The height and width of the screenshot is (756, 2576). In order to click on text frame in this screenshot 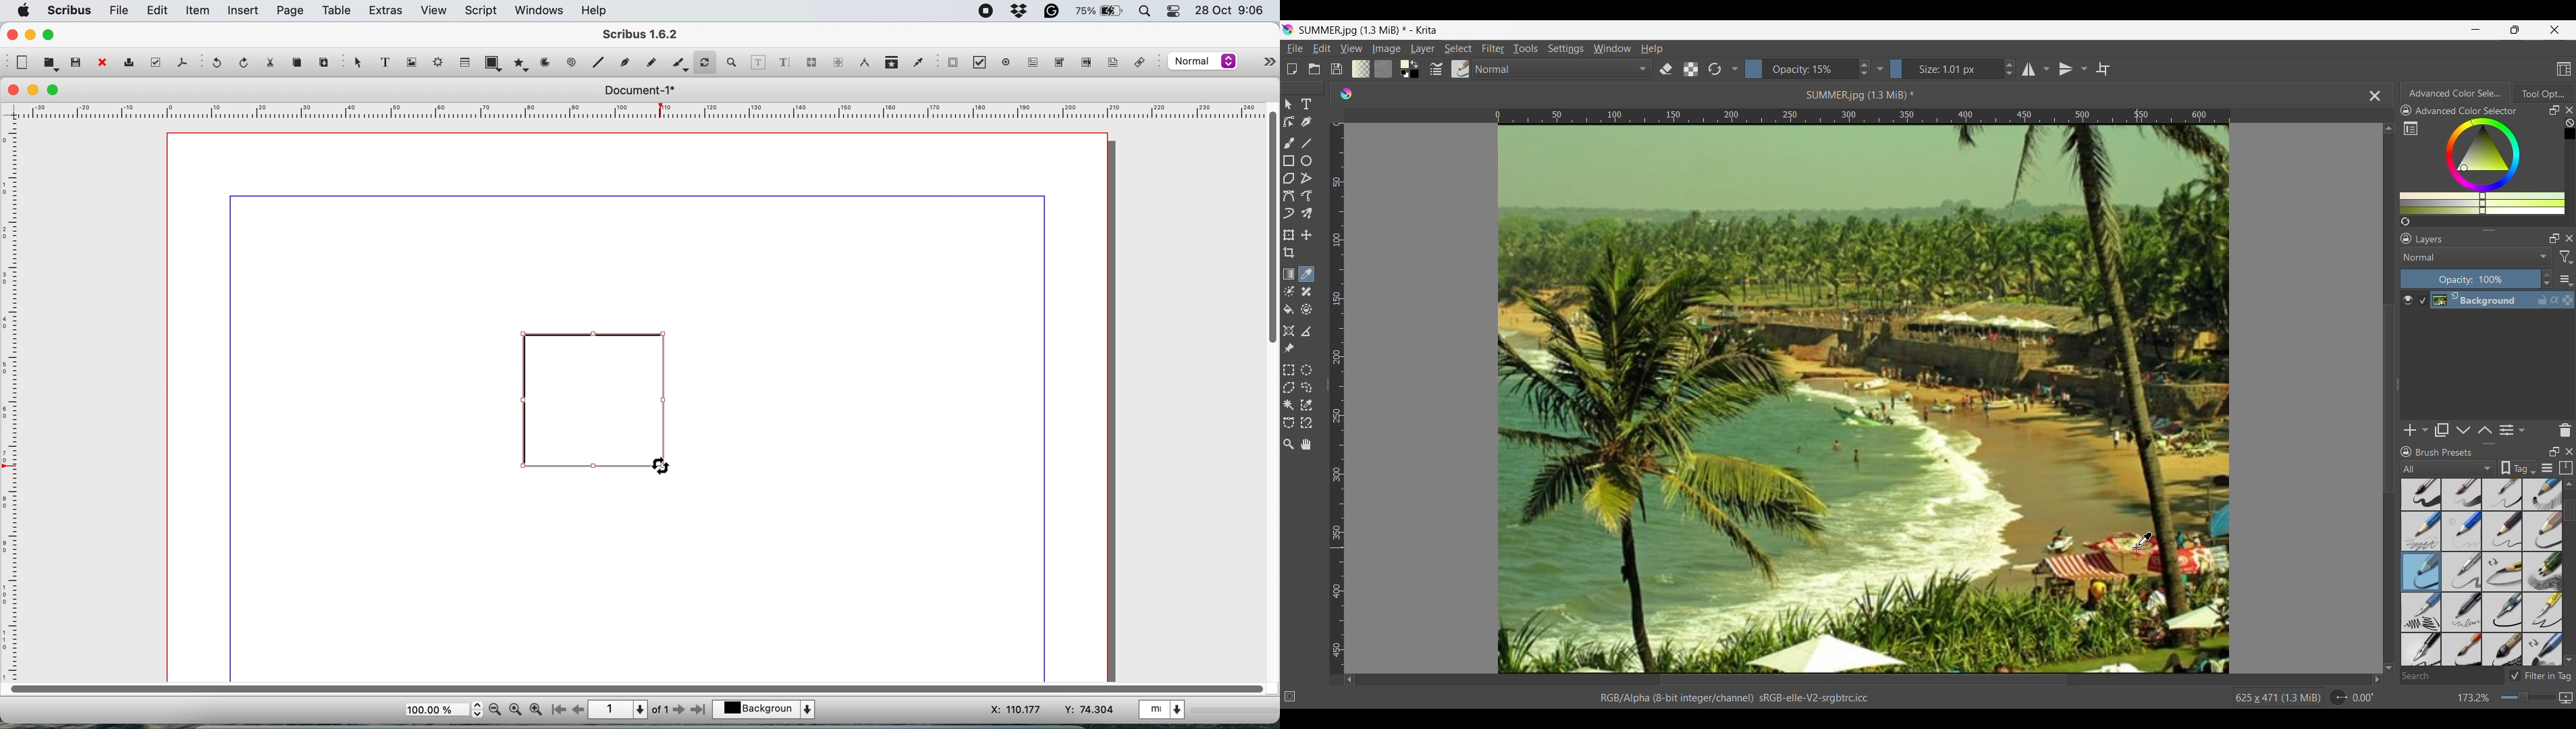, I will do `click(390, 64)`.